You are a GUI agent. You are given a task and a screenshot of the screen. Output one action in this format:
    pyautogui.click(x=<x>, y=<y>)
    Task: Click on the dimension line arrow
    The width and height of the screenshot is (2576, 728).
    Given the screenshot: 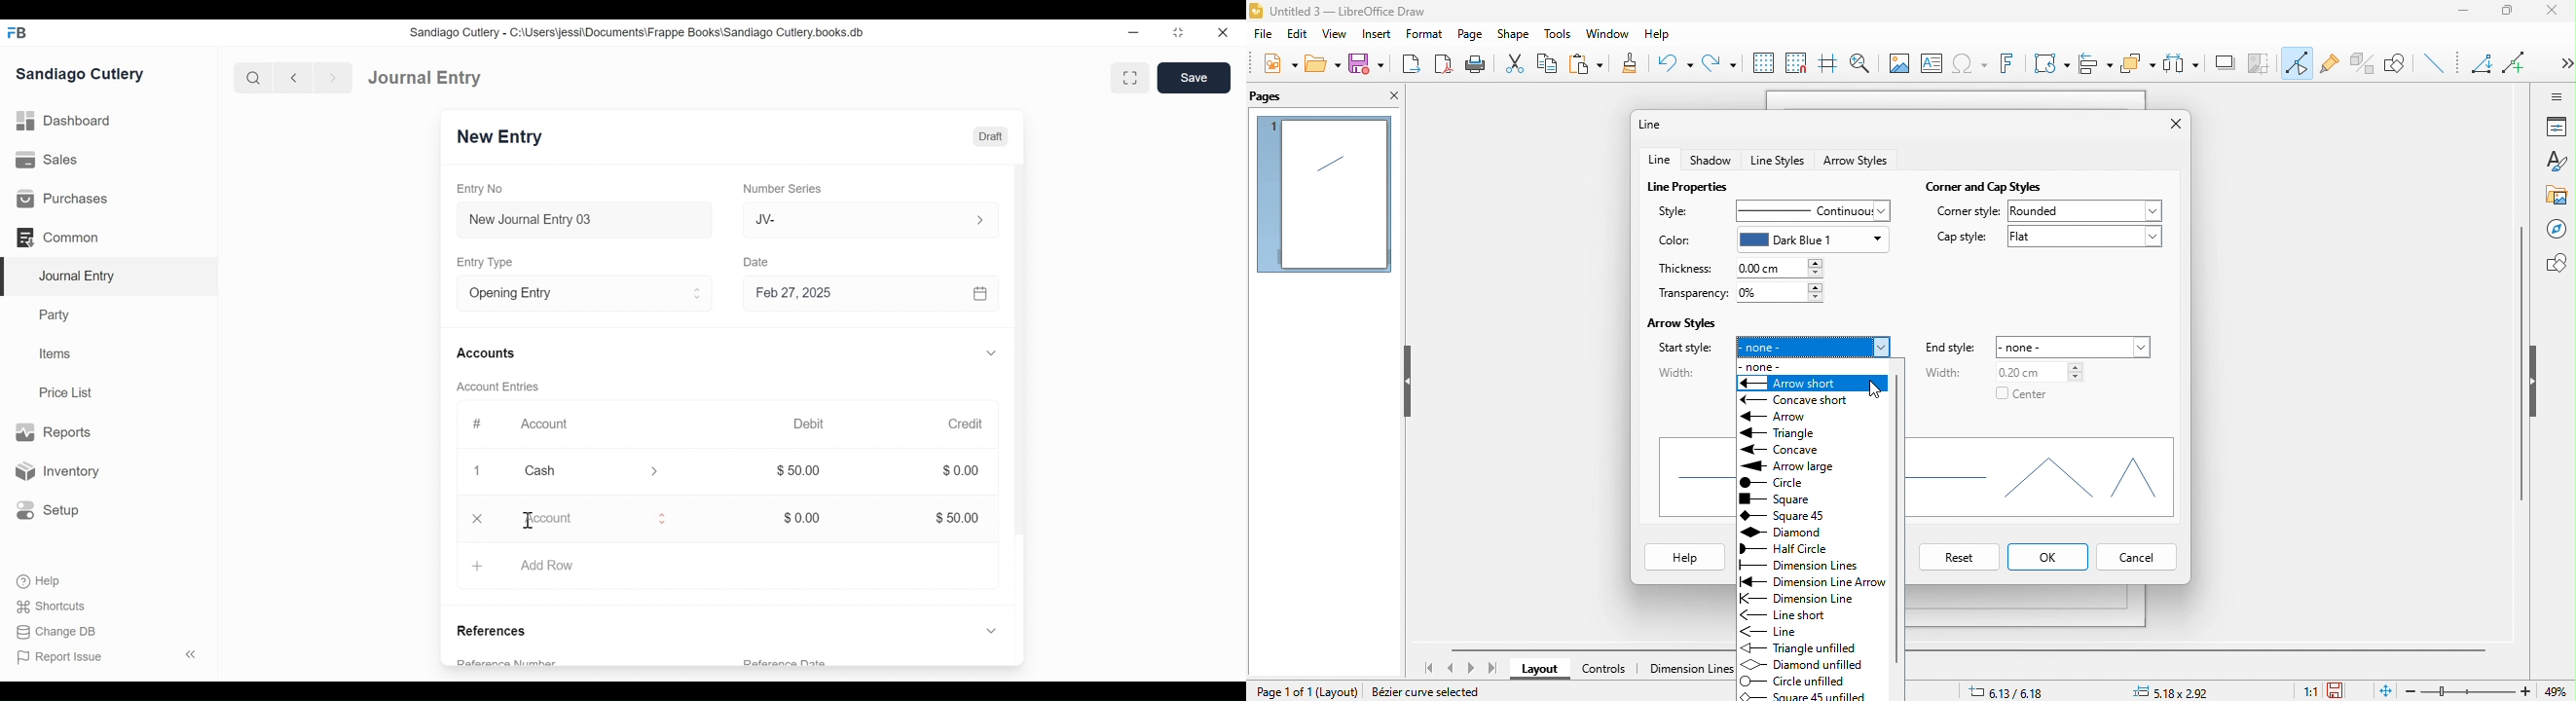 What is the action you would take?
    pyautogui.click(x=1810, y=581)
    